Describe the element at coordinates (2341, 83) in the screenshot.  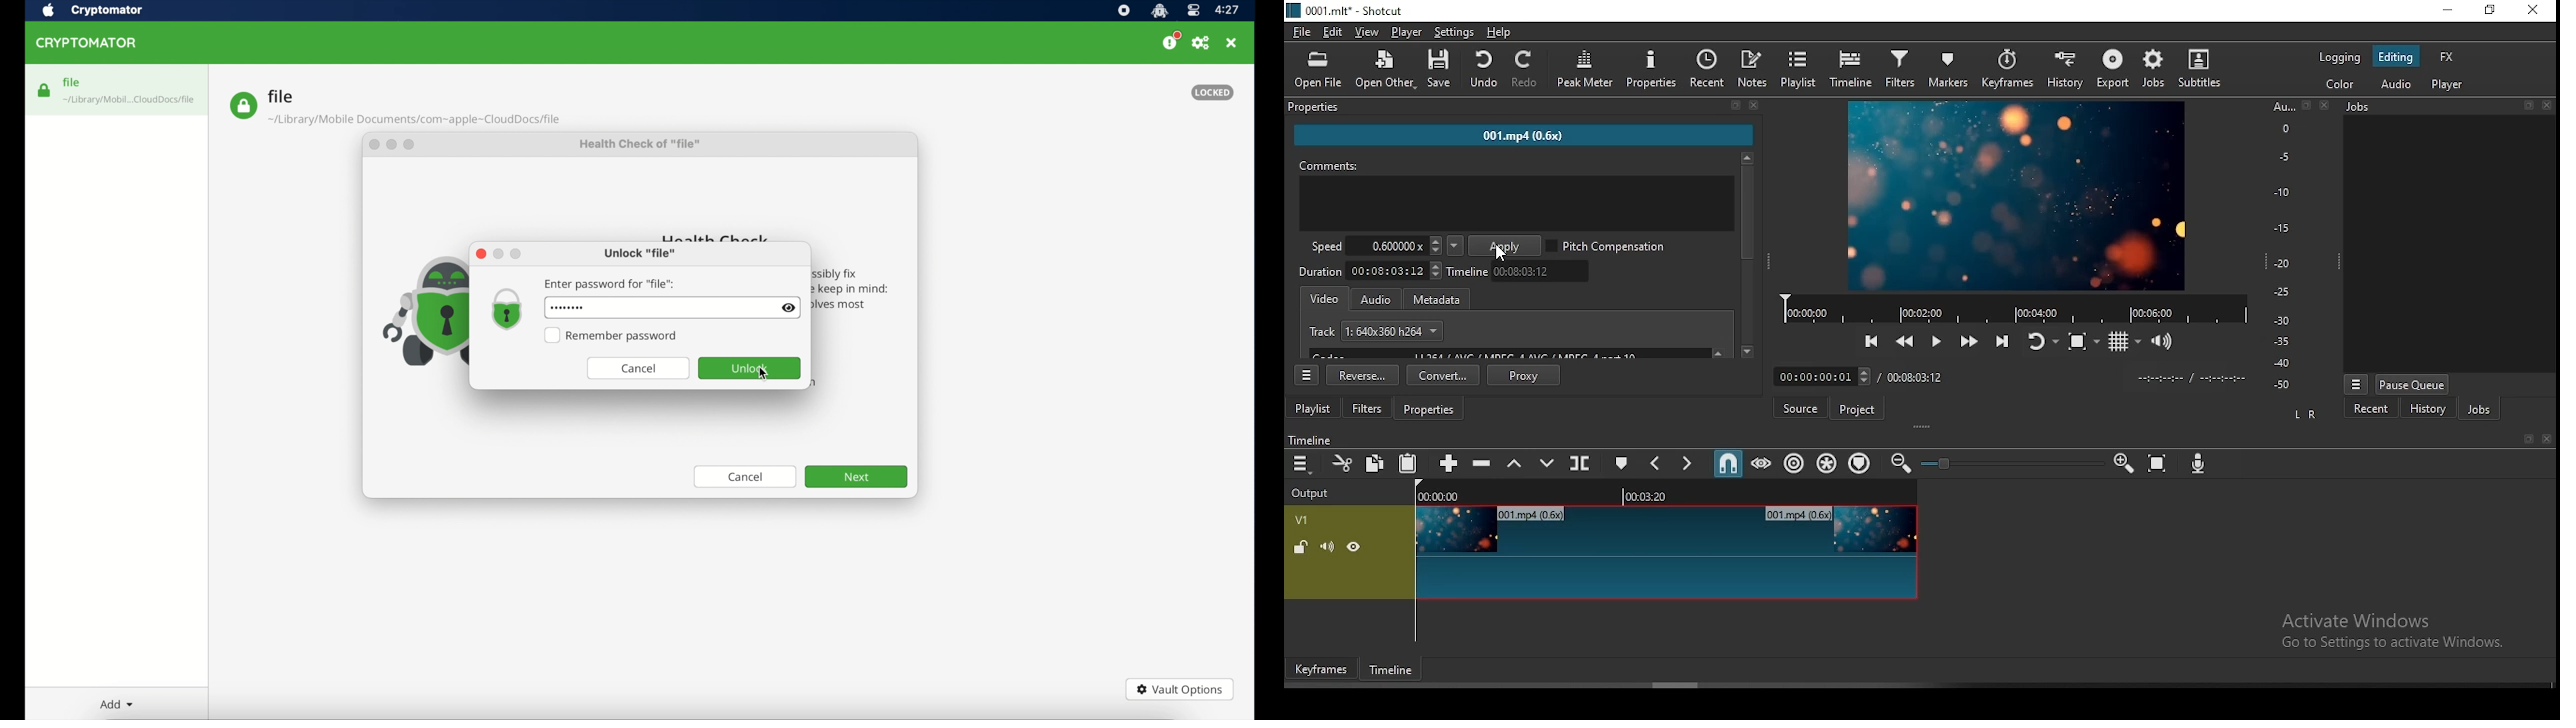
I see `color` at that location.